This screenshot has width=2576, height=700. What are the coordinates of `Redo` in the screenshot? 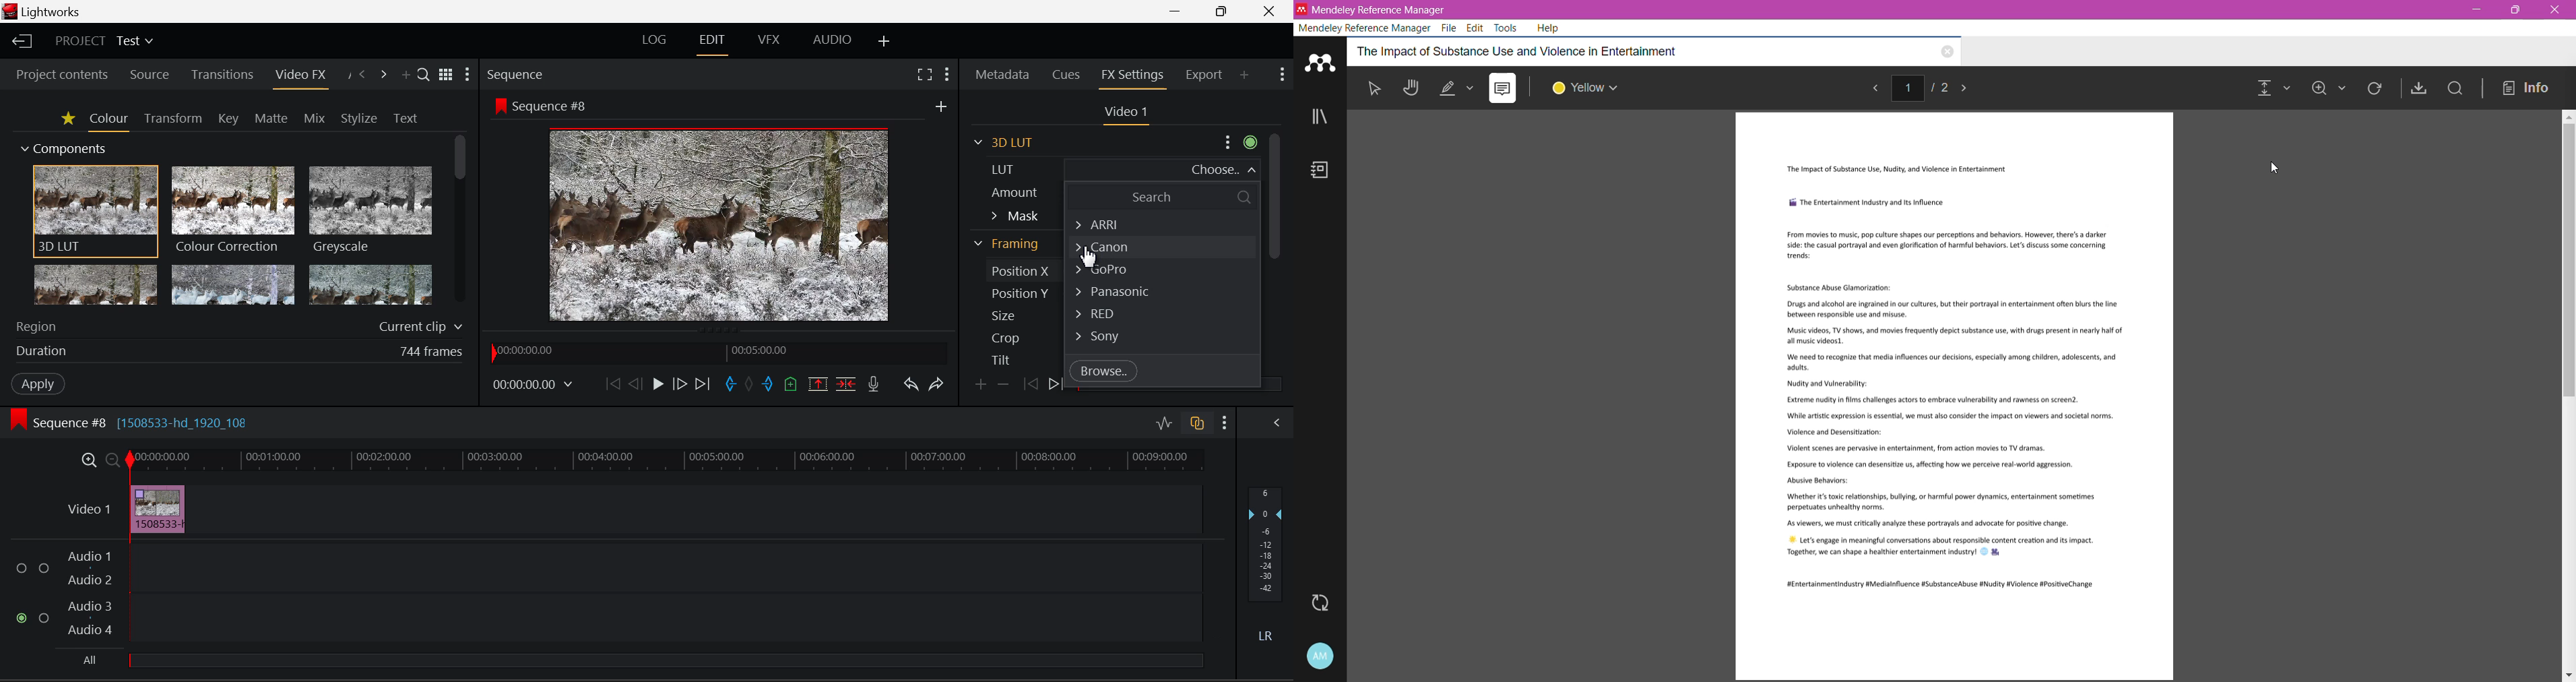 It's located at (936, 385).